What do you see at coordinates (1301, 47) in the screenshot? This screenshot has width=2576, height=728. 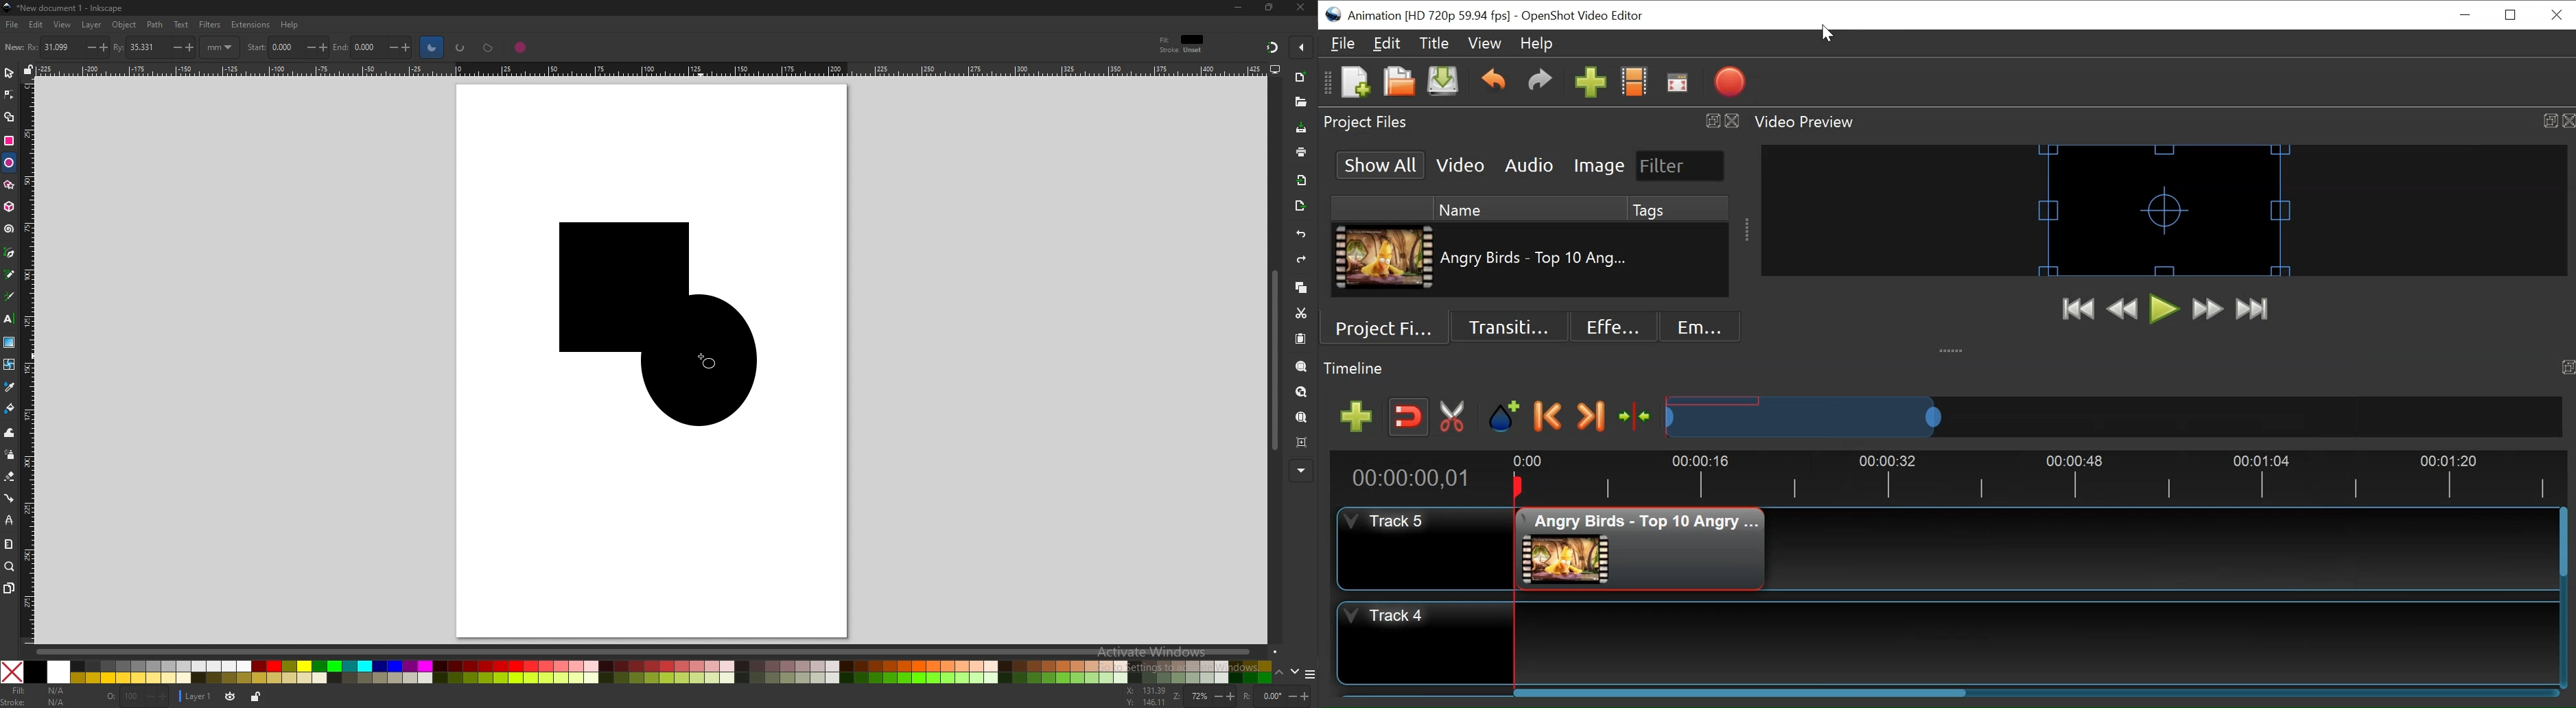 I see `enable snapping` at bounding box center [1301, 47].